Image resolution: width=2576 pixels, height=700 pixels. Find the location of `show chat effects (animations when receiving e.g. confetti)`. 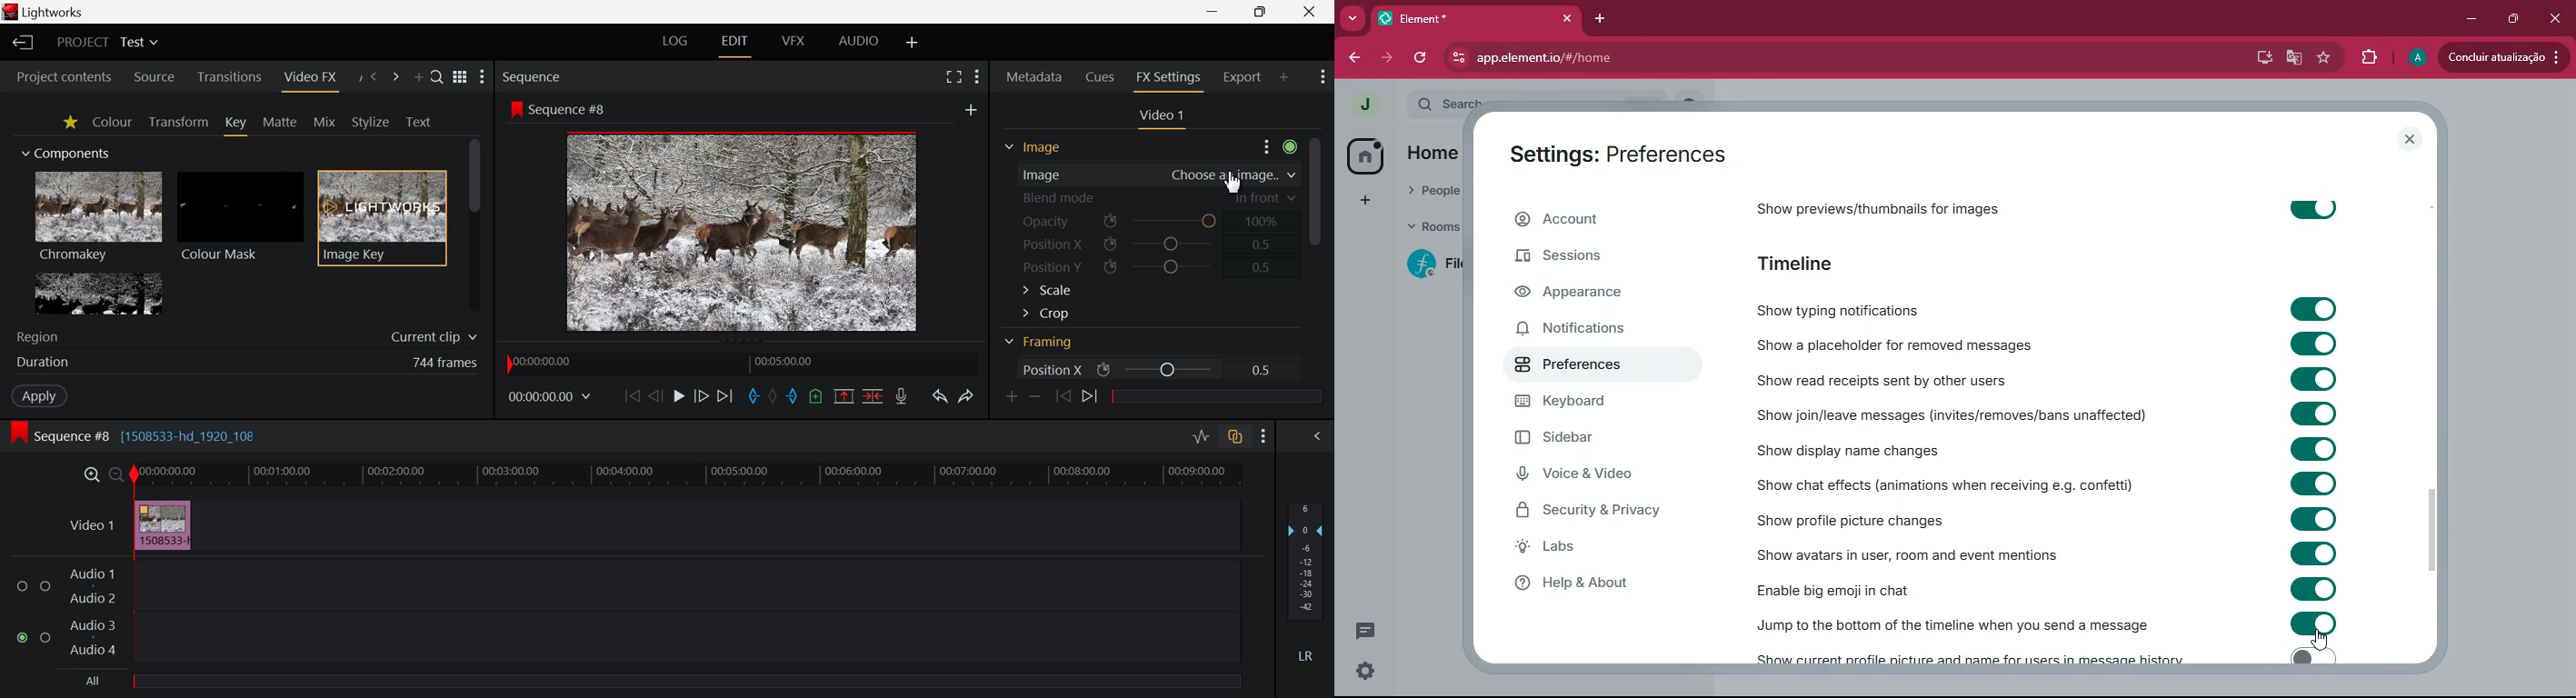

show chat effects (animations when receiving e.g. confetti) is located at coordinates (1944, 484).